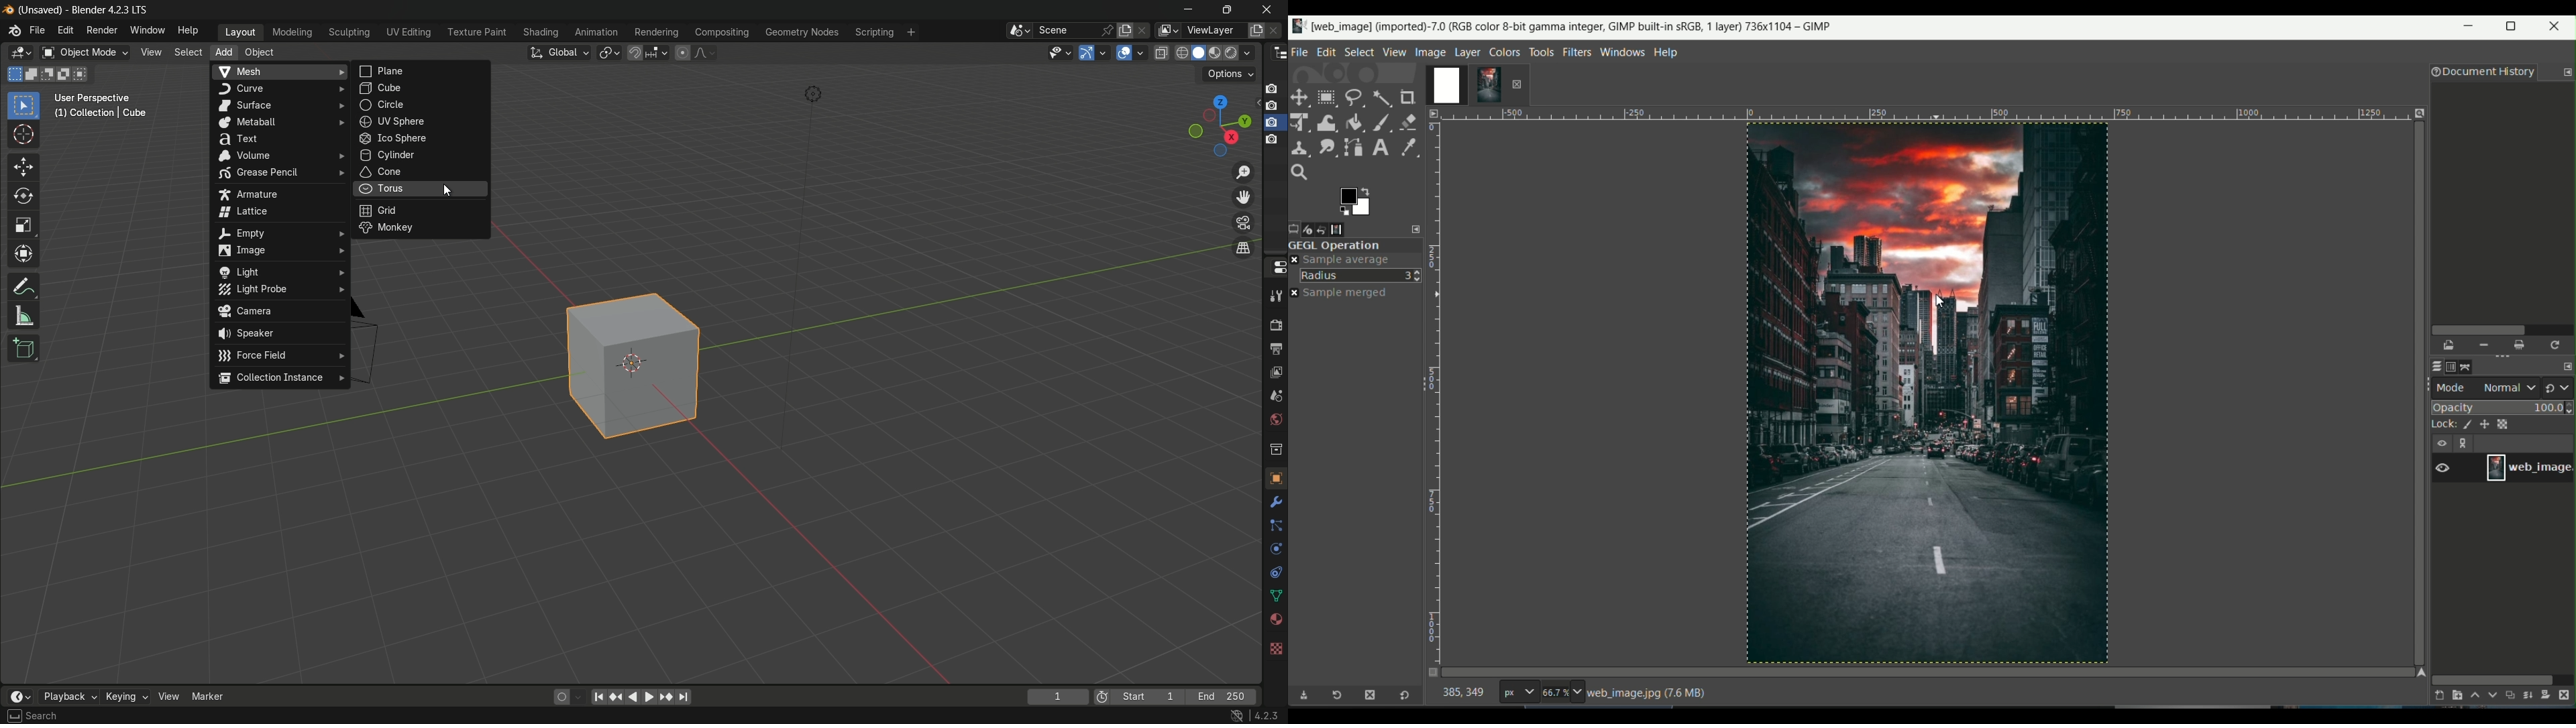 This screenshot has width=2576, height=728. What do you see at coordinates (1326, 147) in the screenshot?
I see `smudge tool` at bounding box center [1326, 147].